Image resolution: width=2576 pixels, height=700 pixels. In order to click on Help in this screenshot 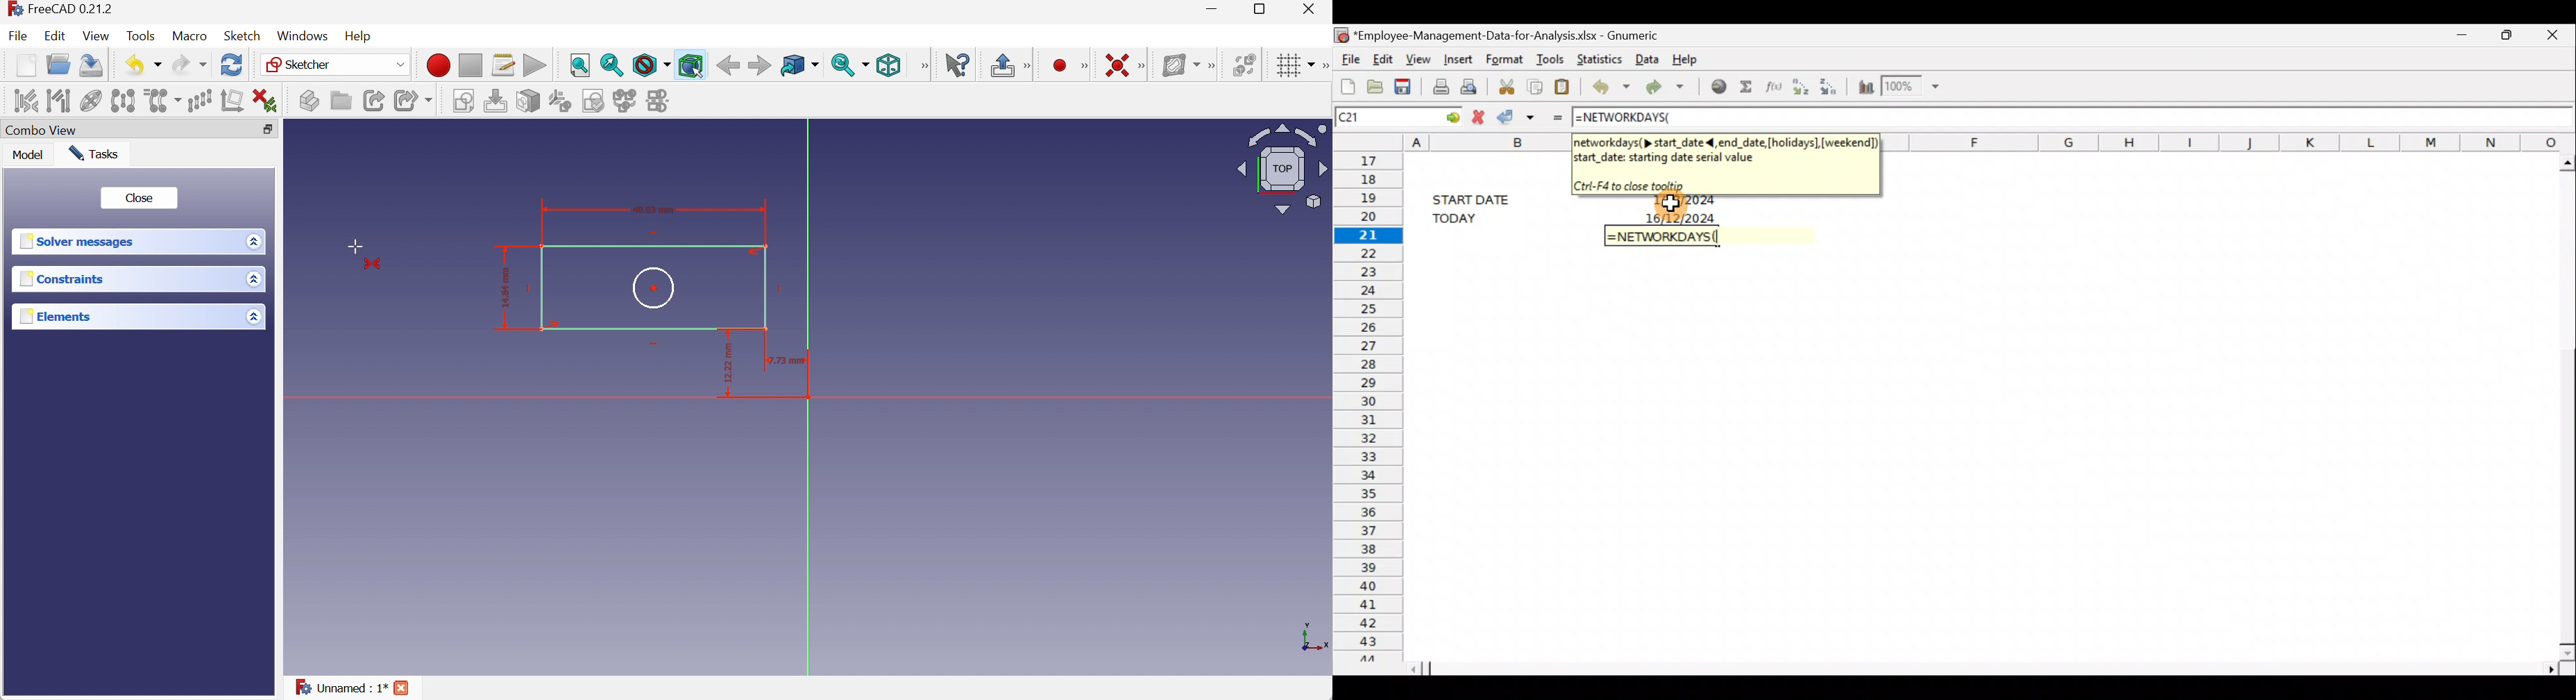, I will do `click(359, 37)`.